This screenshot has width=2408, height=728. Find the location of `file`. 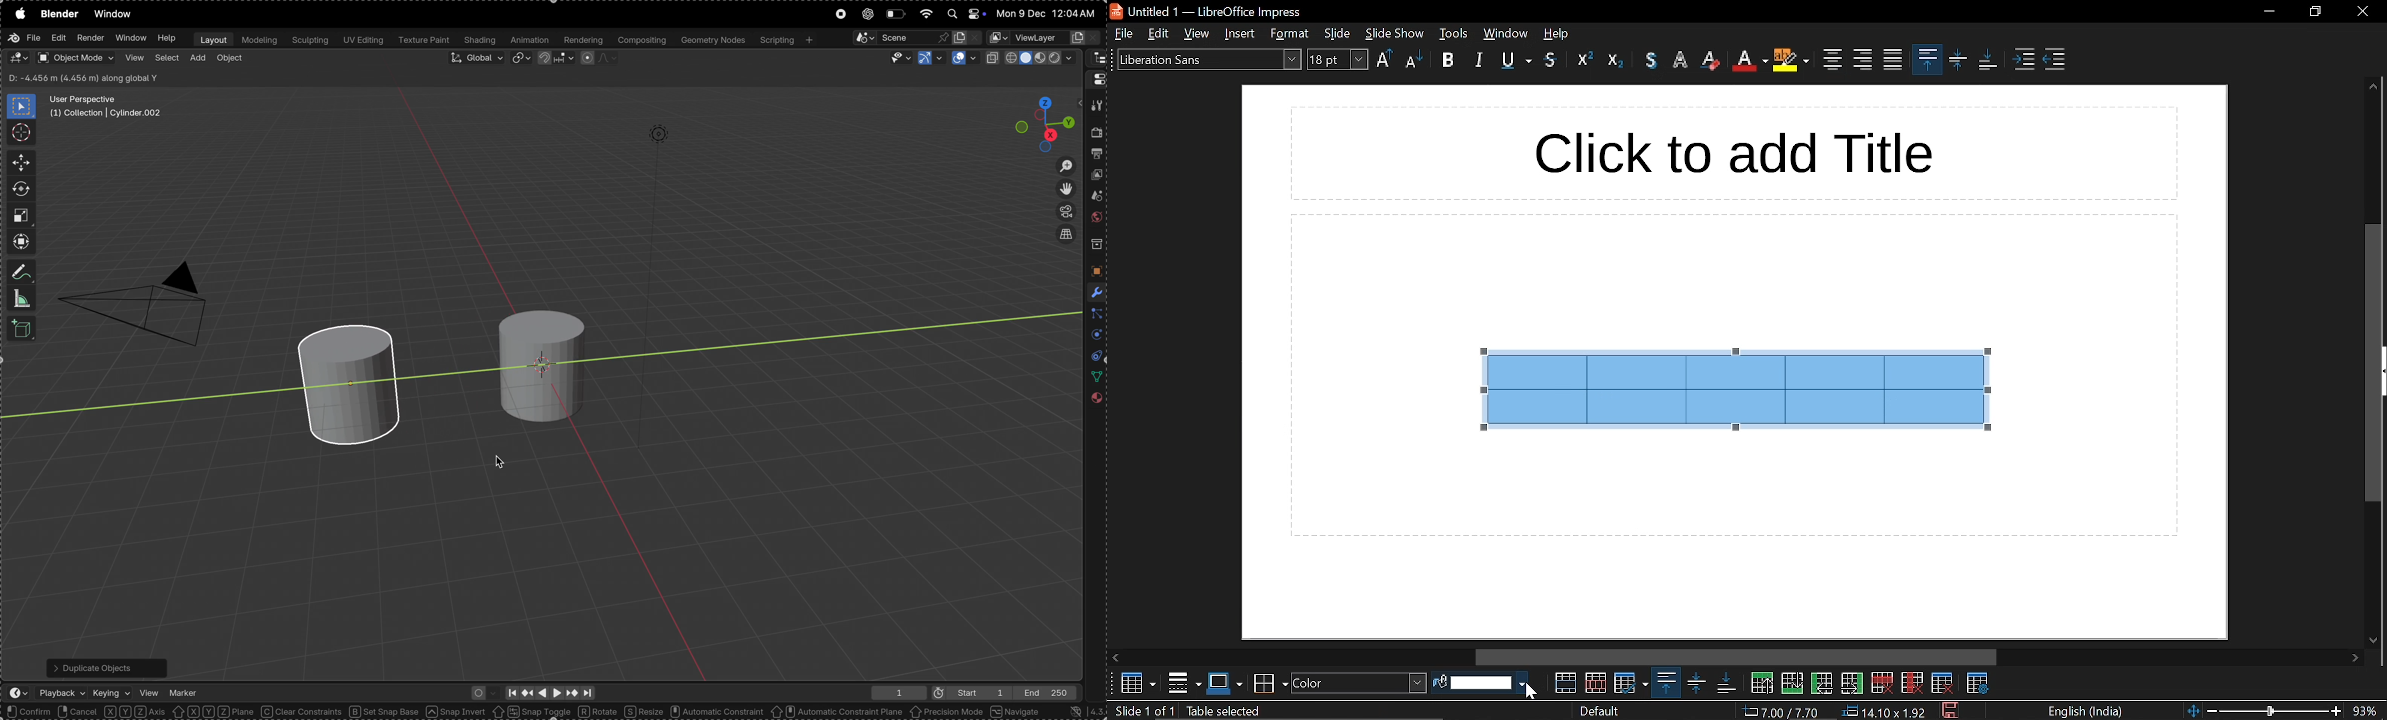

file is located at coordinates (1124, 34).